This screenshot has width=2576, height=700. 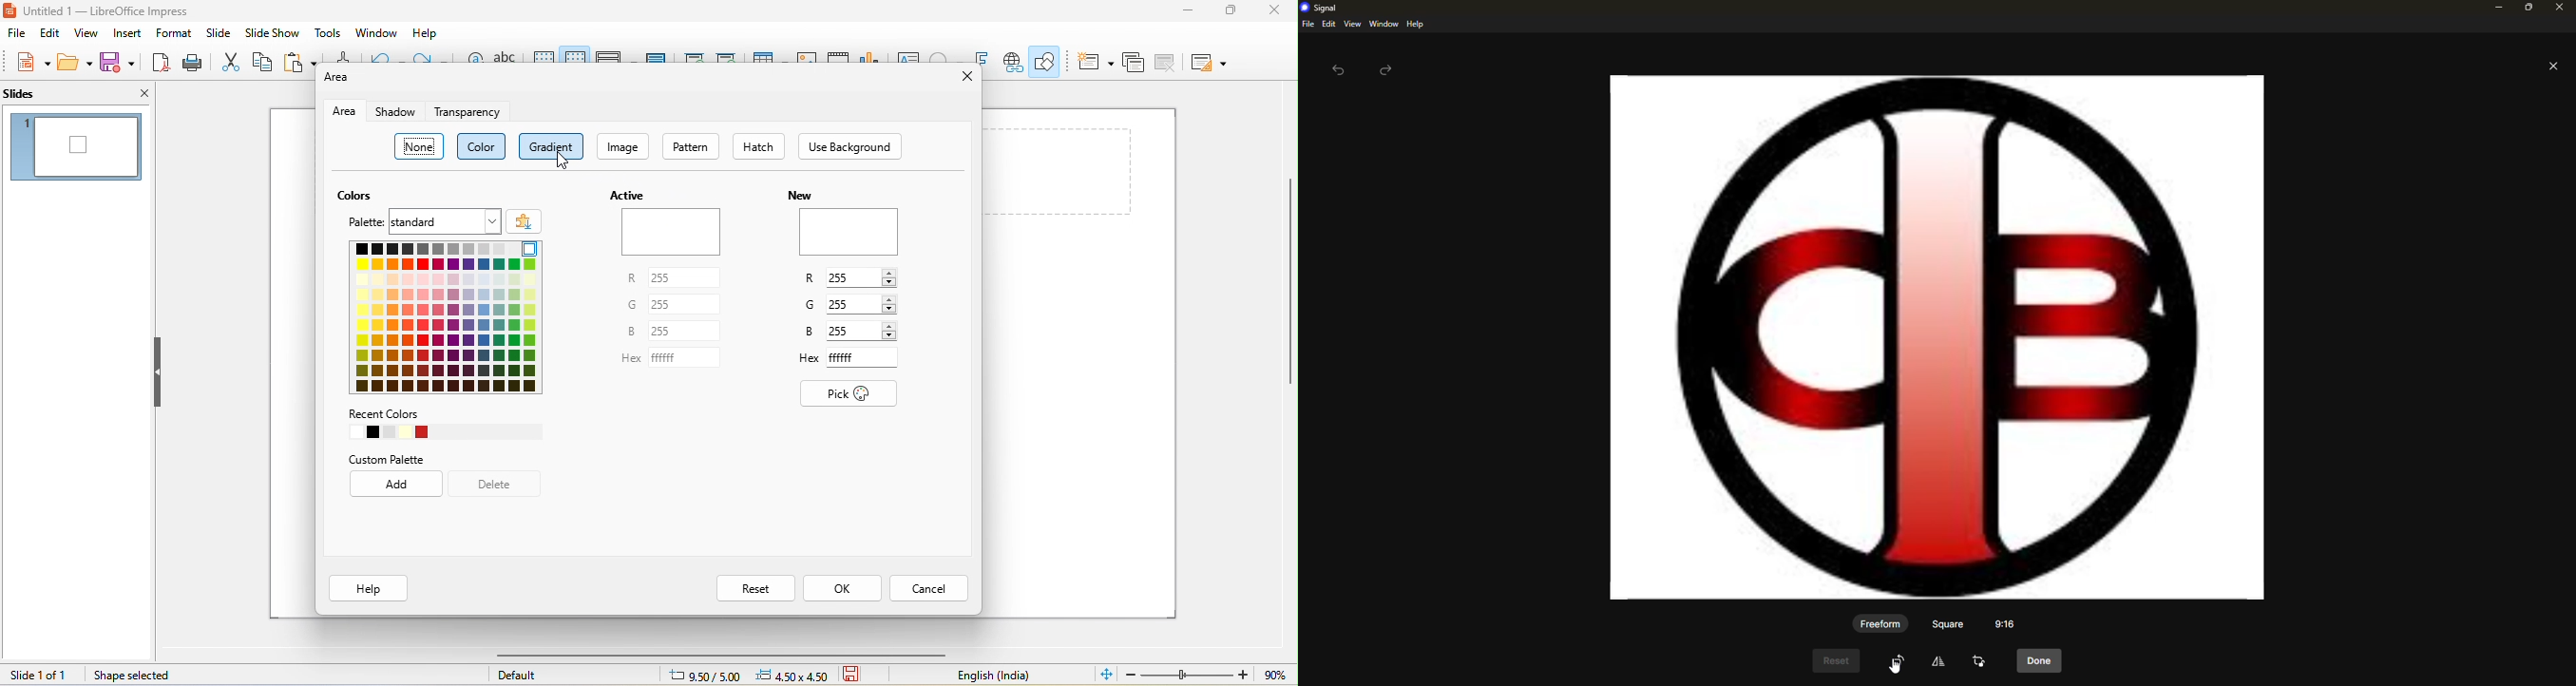 I want to click on hex, so click(x=628, y=360).